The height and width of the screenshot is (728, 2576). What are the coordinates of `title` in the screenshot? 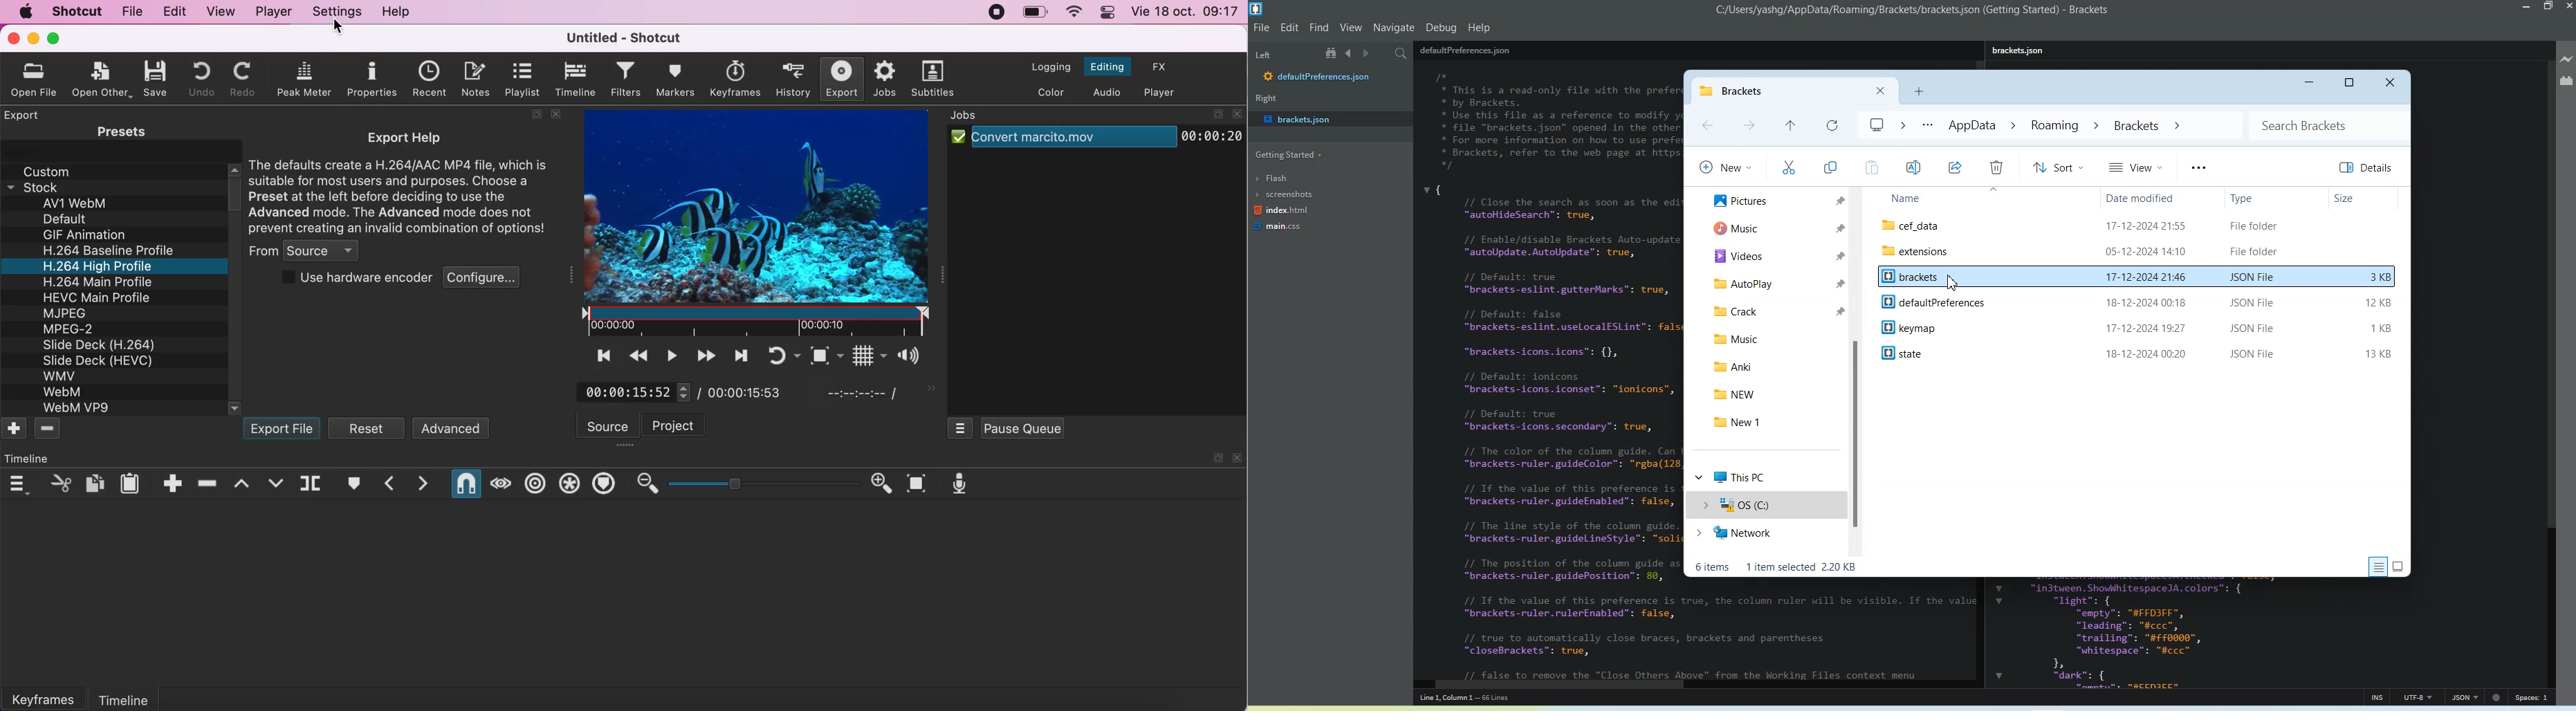 It's located at (620, 38).